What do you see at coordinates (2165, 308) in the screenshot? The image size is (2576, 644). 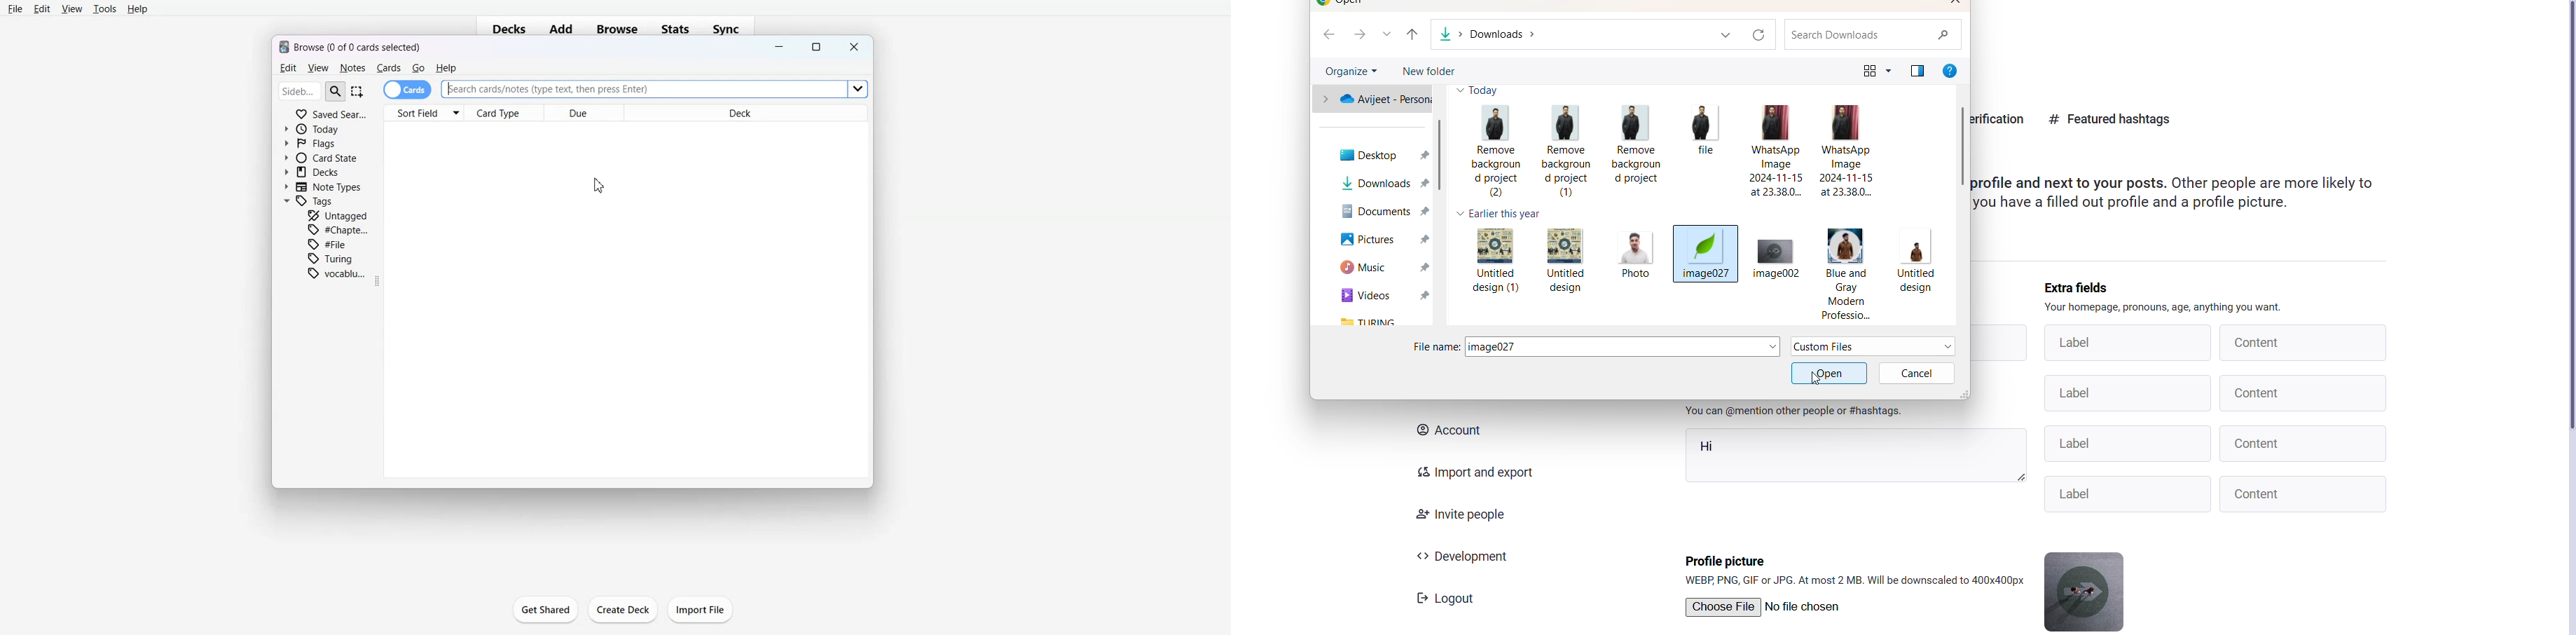 I see `instruction` at bounding box center [2165, 308].